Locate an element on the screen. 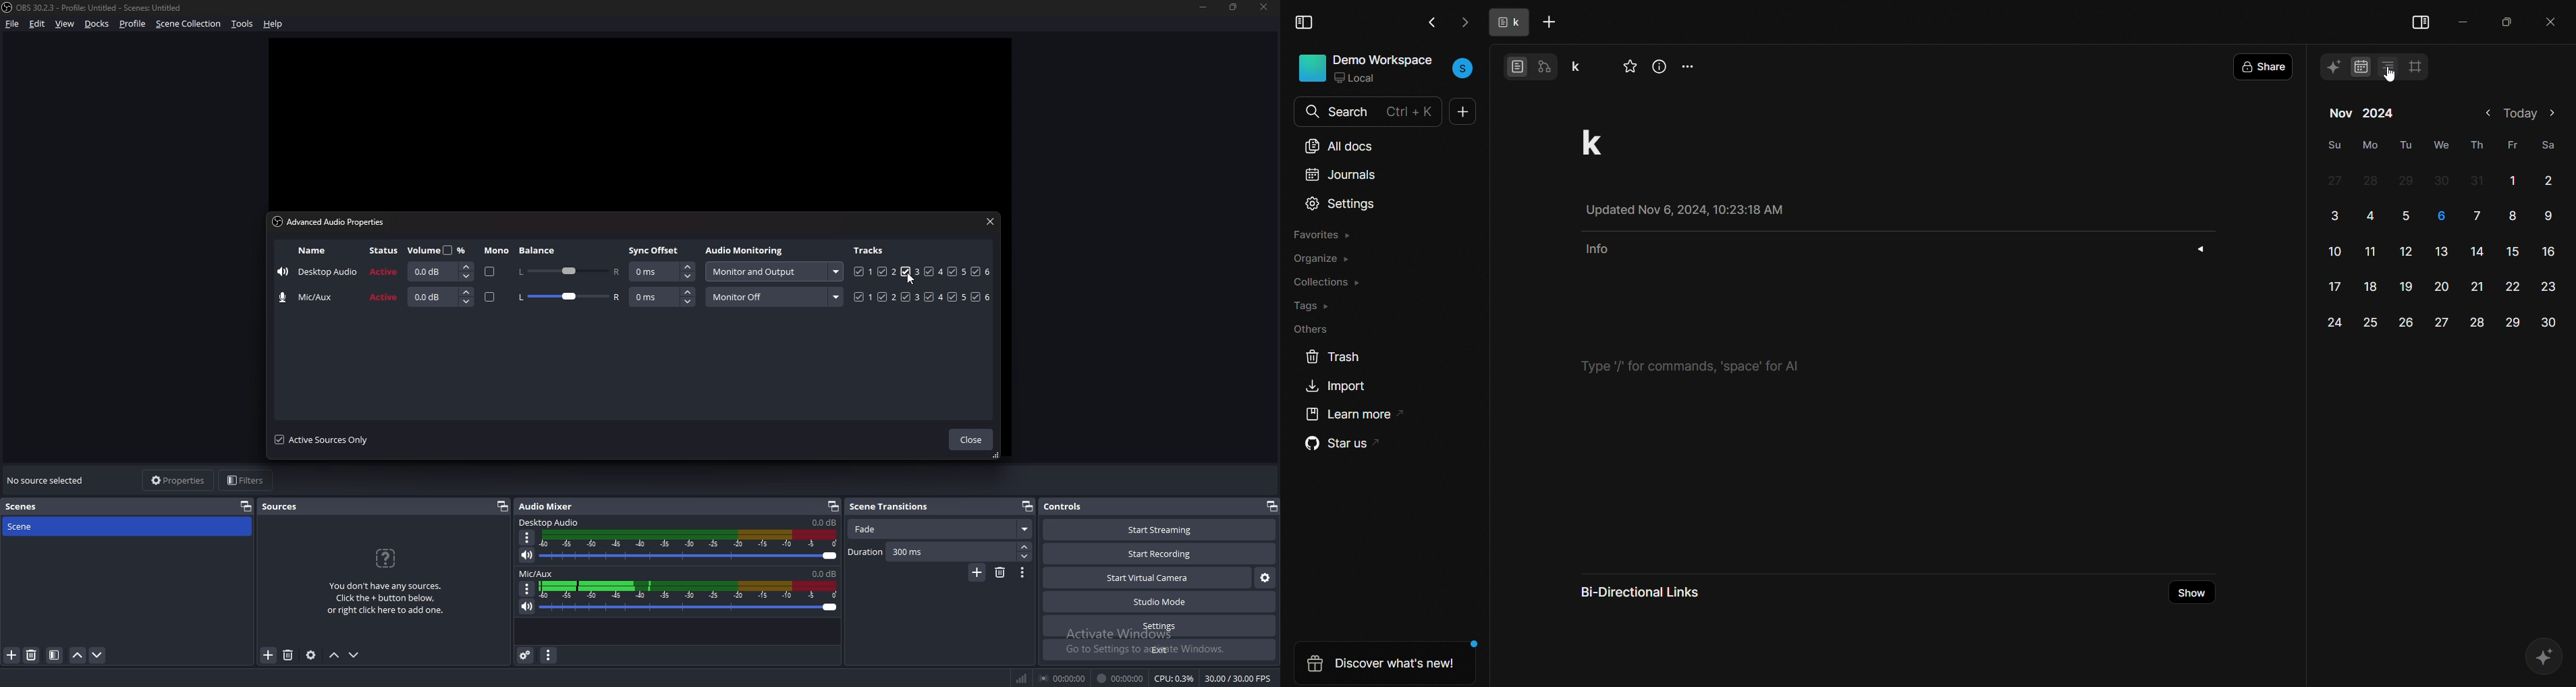  view side bar is located at coordinates (2421, 19).